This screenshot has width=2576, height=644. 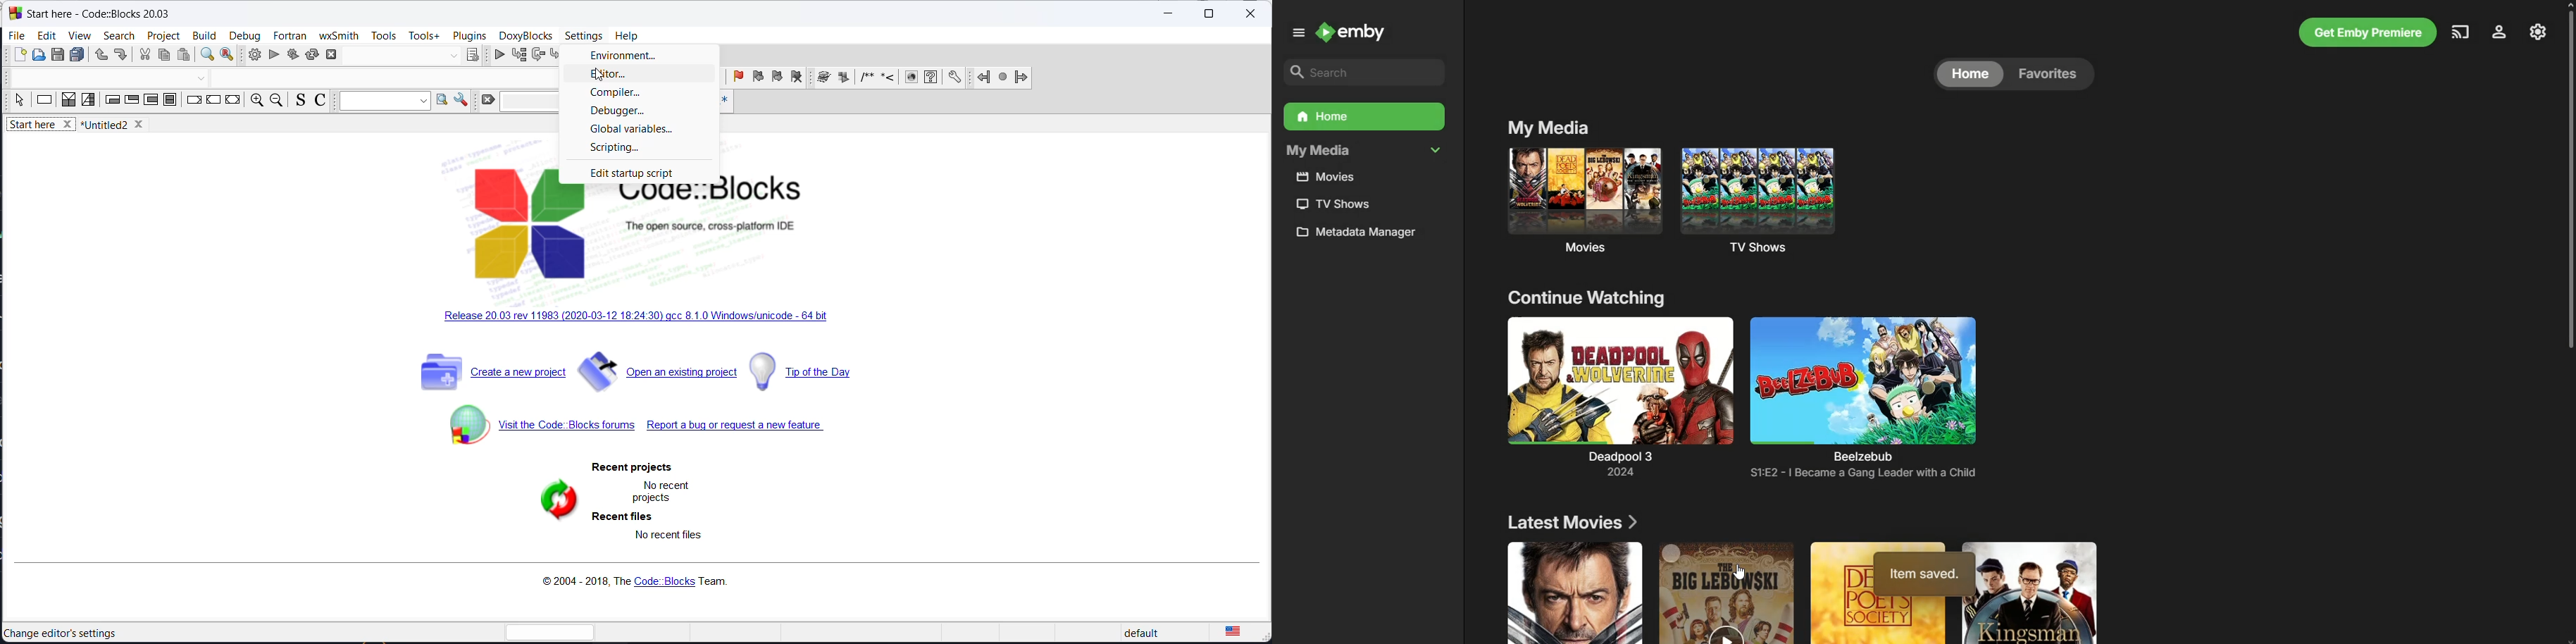 What do you see at coordinates (645, 173) in the screenshot?
I see `edit startup script` at bounding box center [645, 173].